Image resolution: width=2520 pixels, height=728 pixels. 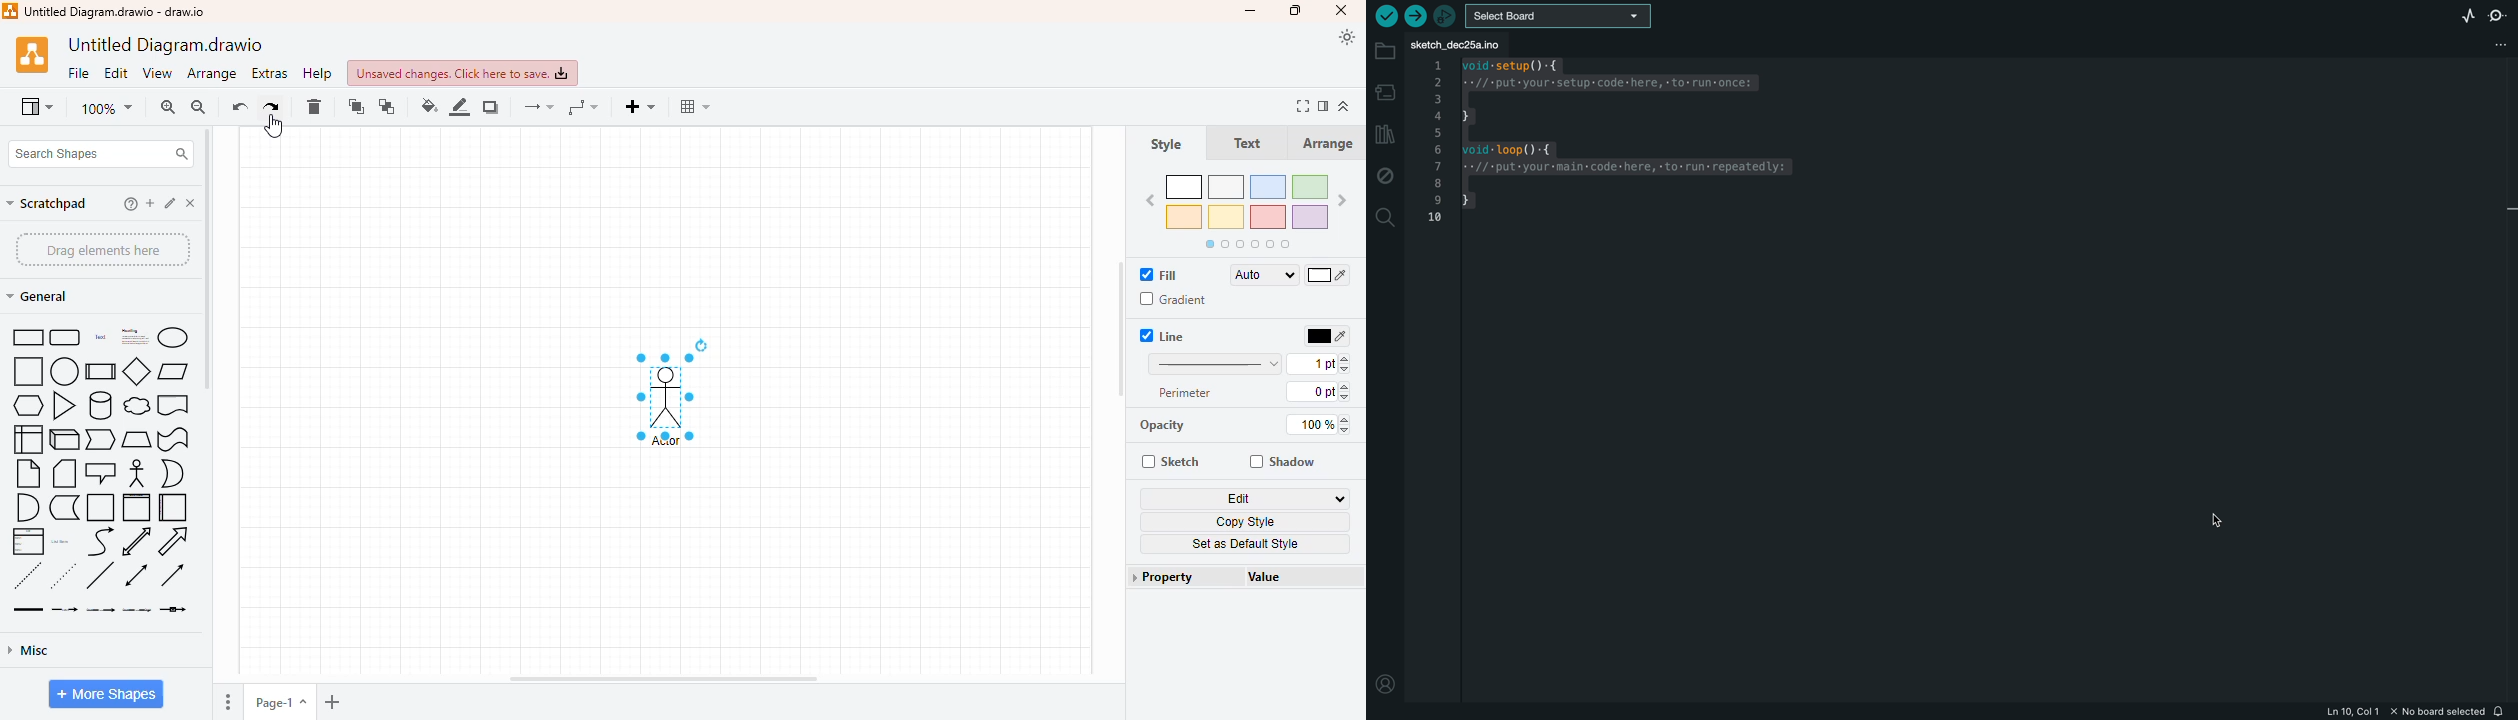 I want to click on cloud, so click(x=136, y=406).